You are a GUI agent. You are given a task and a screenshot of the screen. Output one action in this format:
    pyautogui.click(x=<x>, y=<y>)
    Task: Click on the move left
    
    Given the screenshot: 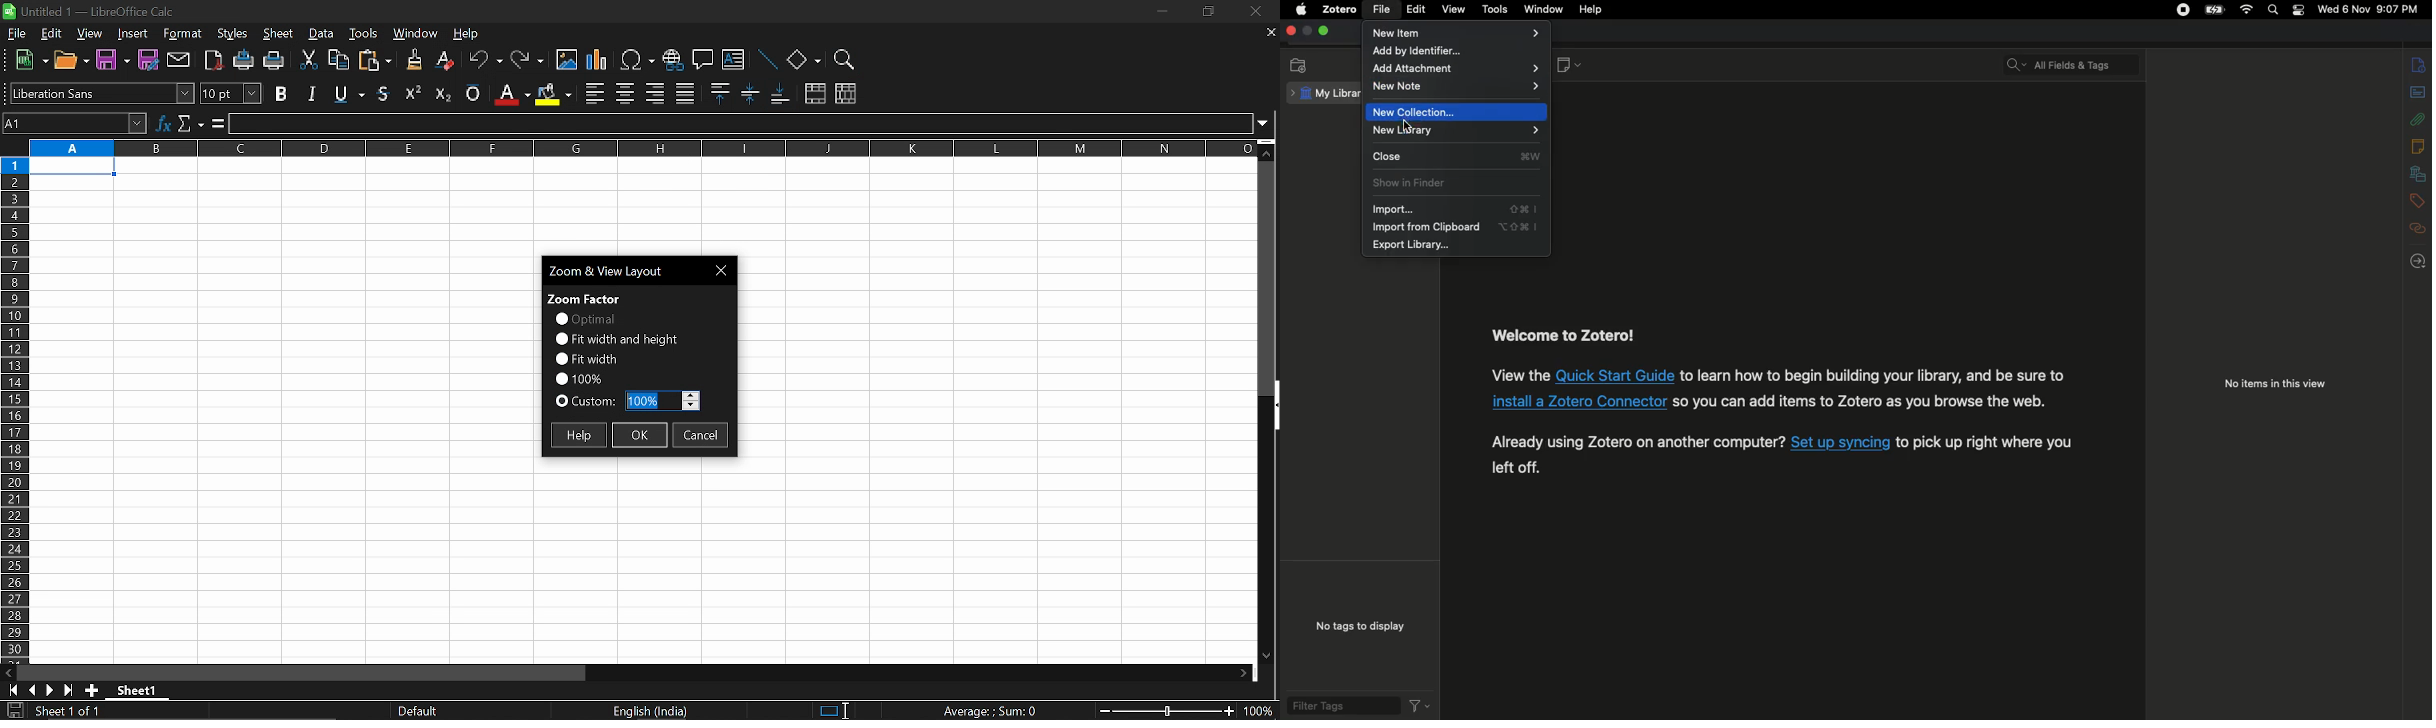 What is the action you would take?
    pyautogui.click(x=8, y=671)
    